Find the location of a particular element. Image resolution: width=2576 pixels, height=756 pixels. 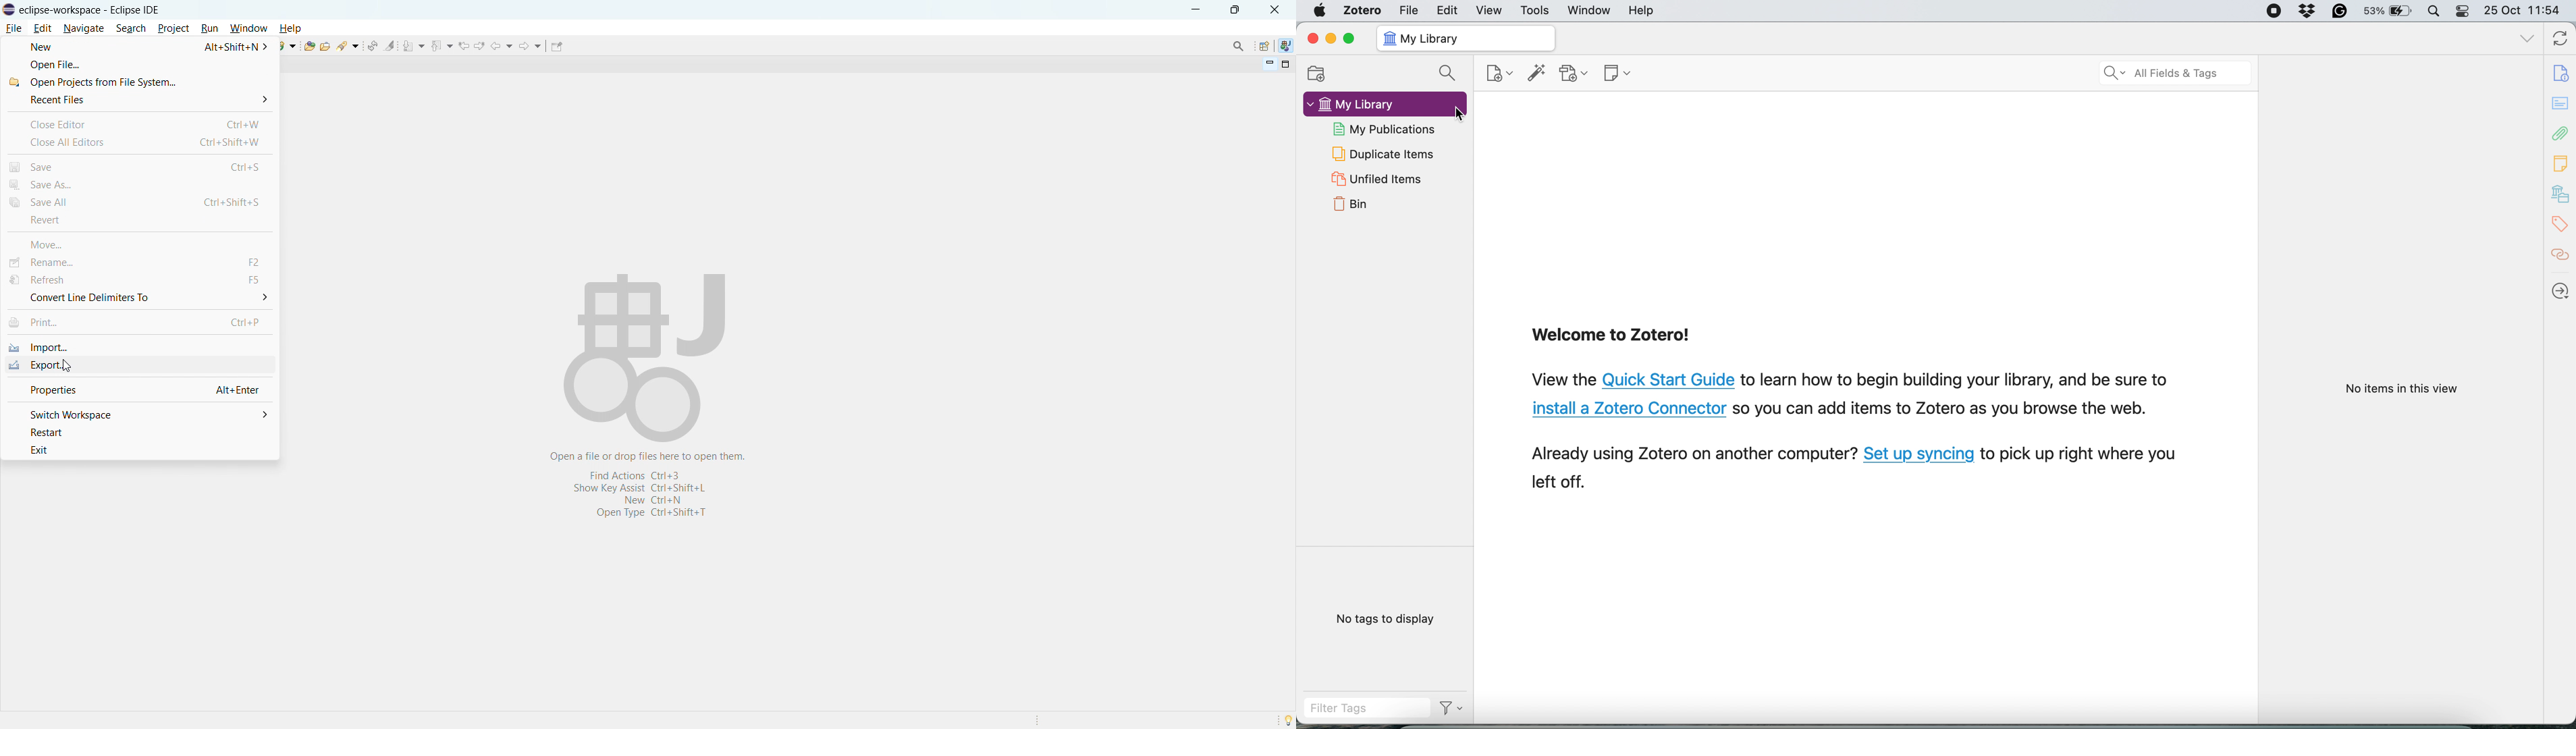

control center is located at coordinates (2464, 12).